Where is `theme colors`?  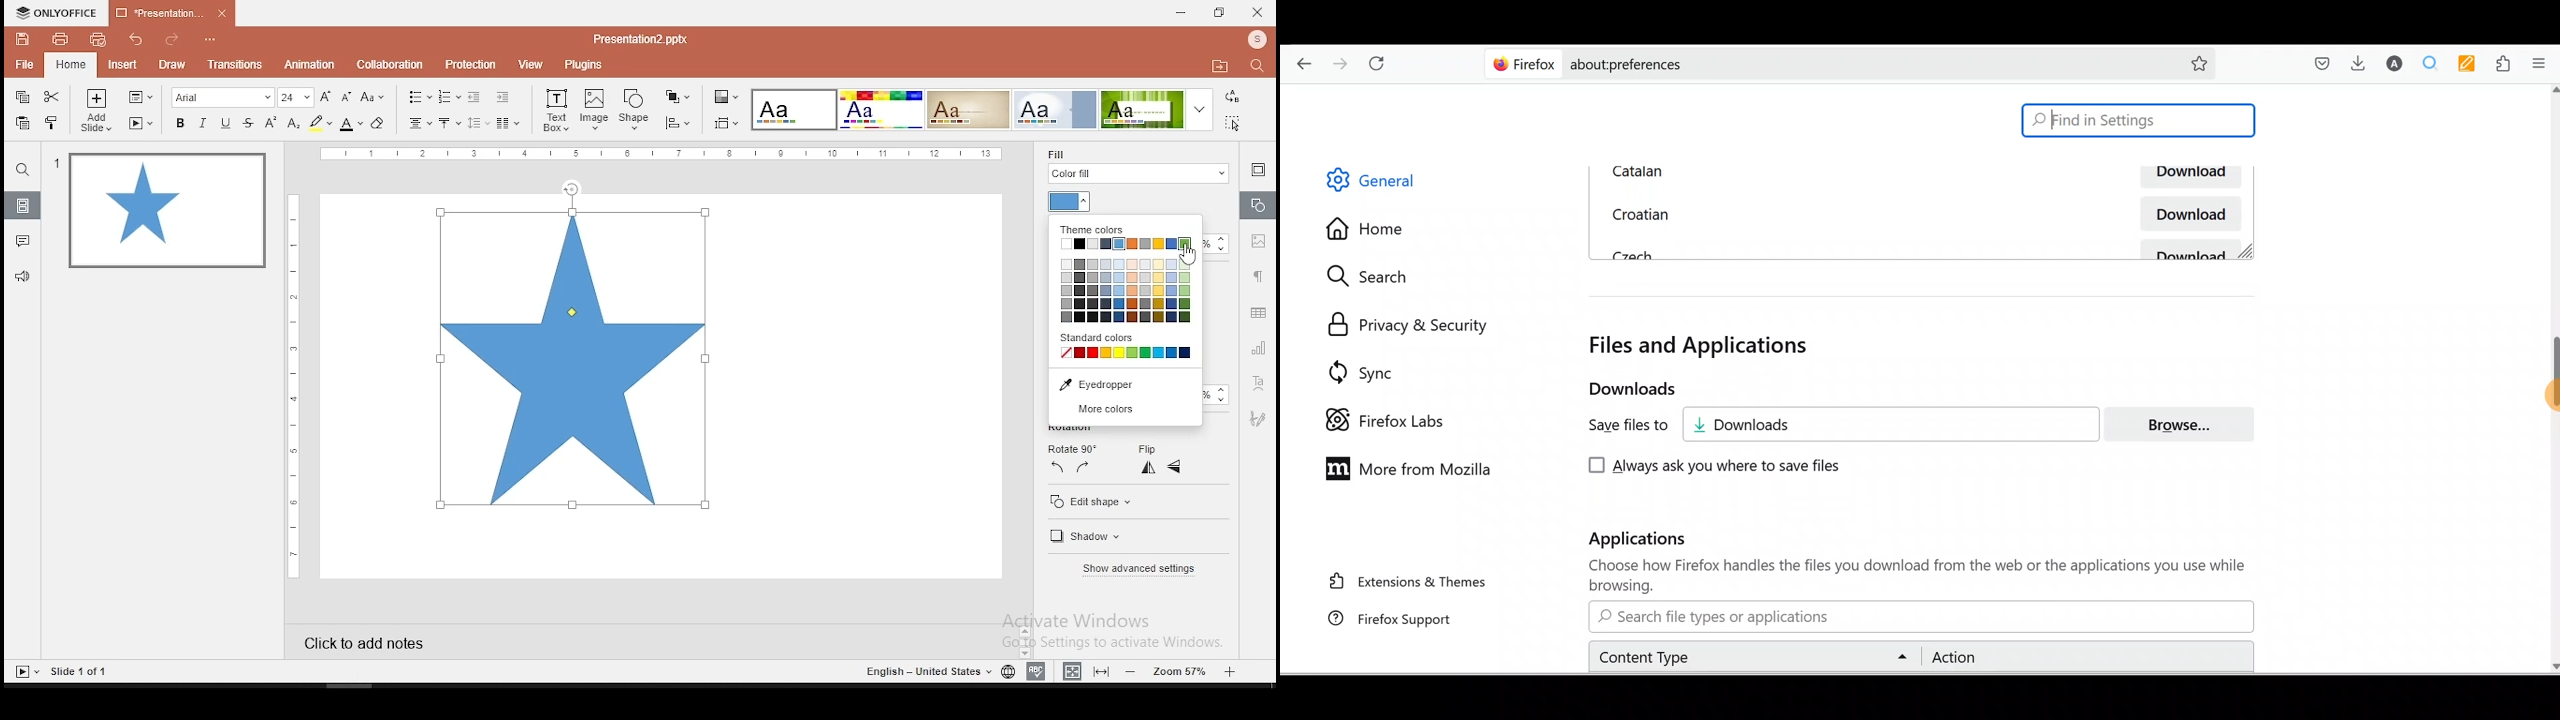 theme colors is located at coordinates (1129, 245).